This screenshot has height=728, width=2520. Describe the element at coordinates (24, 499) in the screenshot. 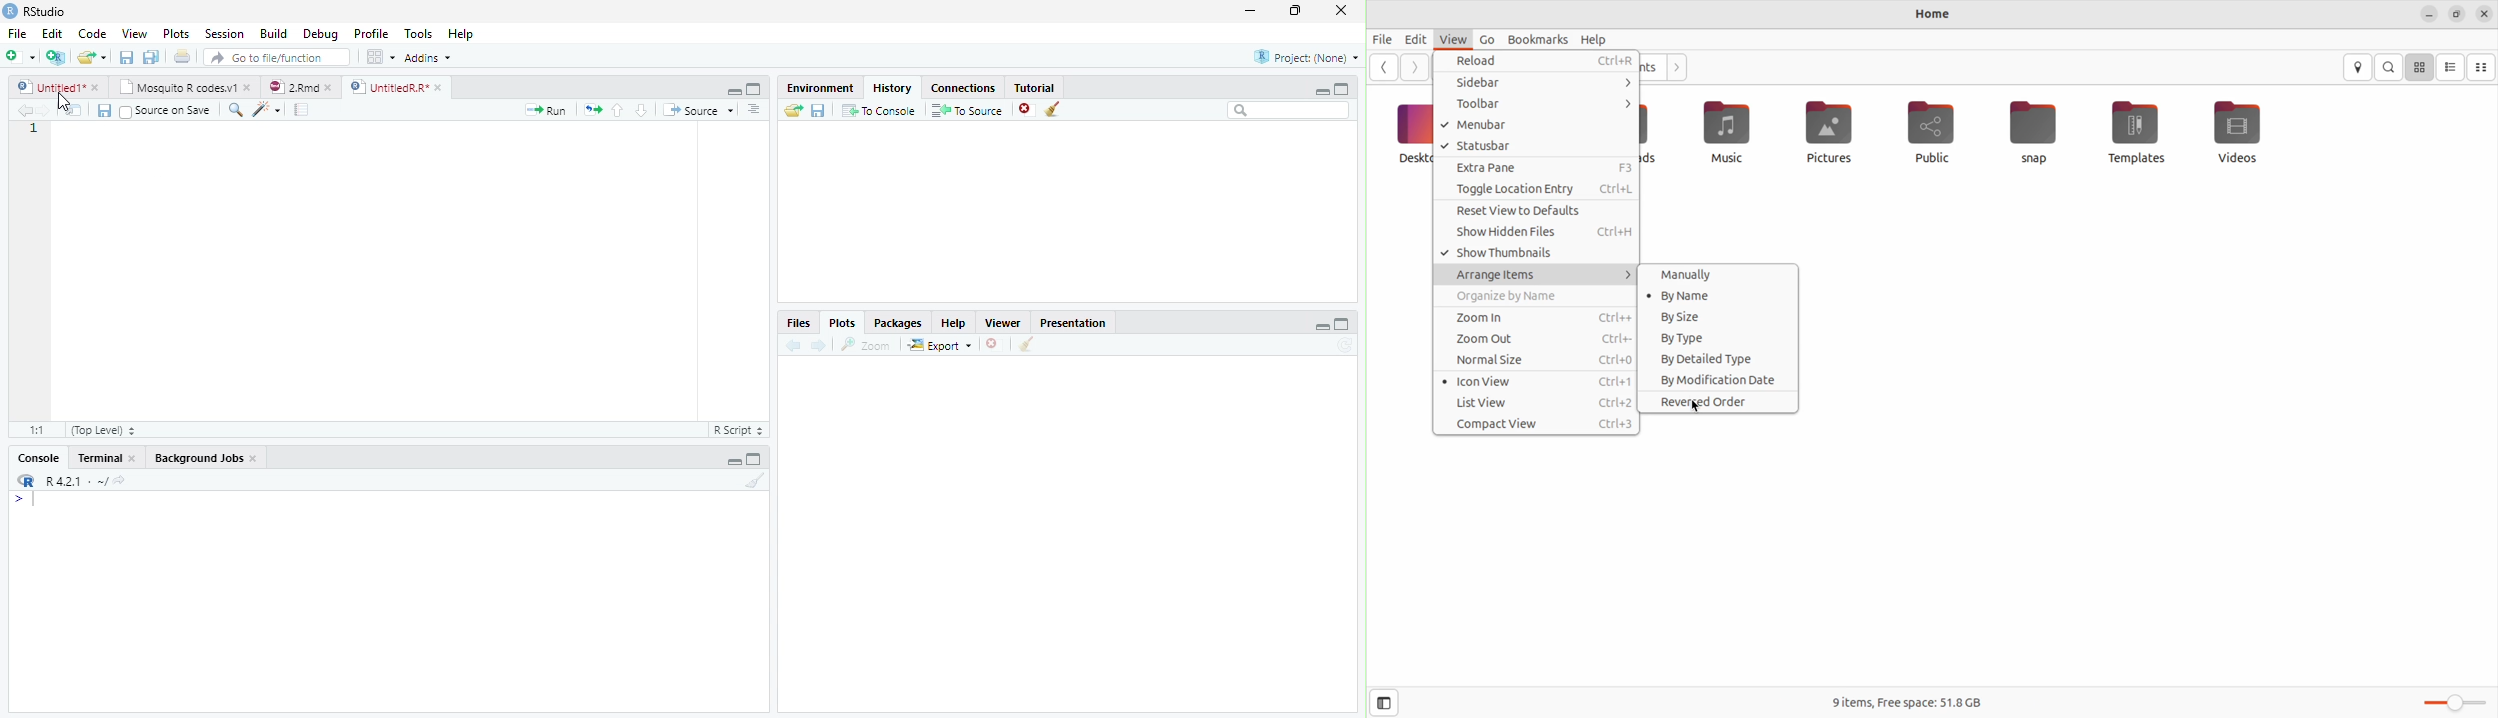

I see `New line` at that location.